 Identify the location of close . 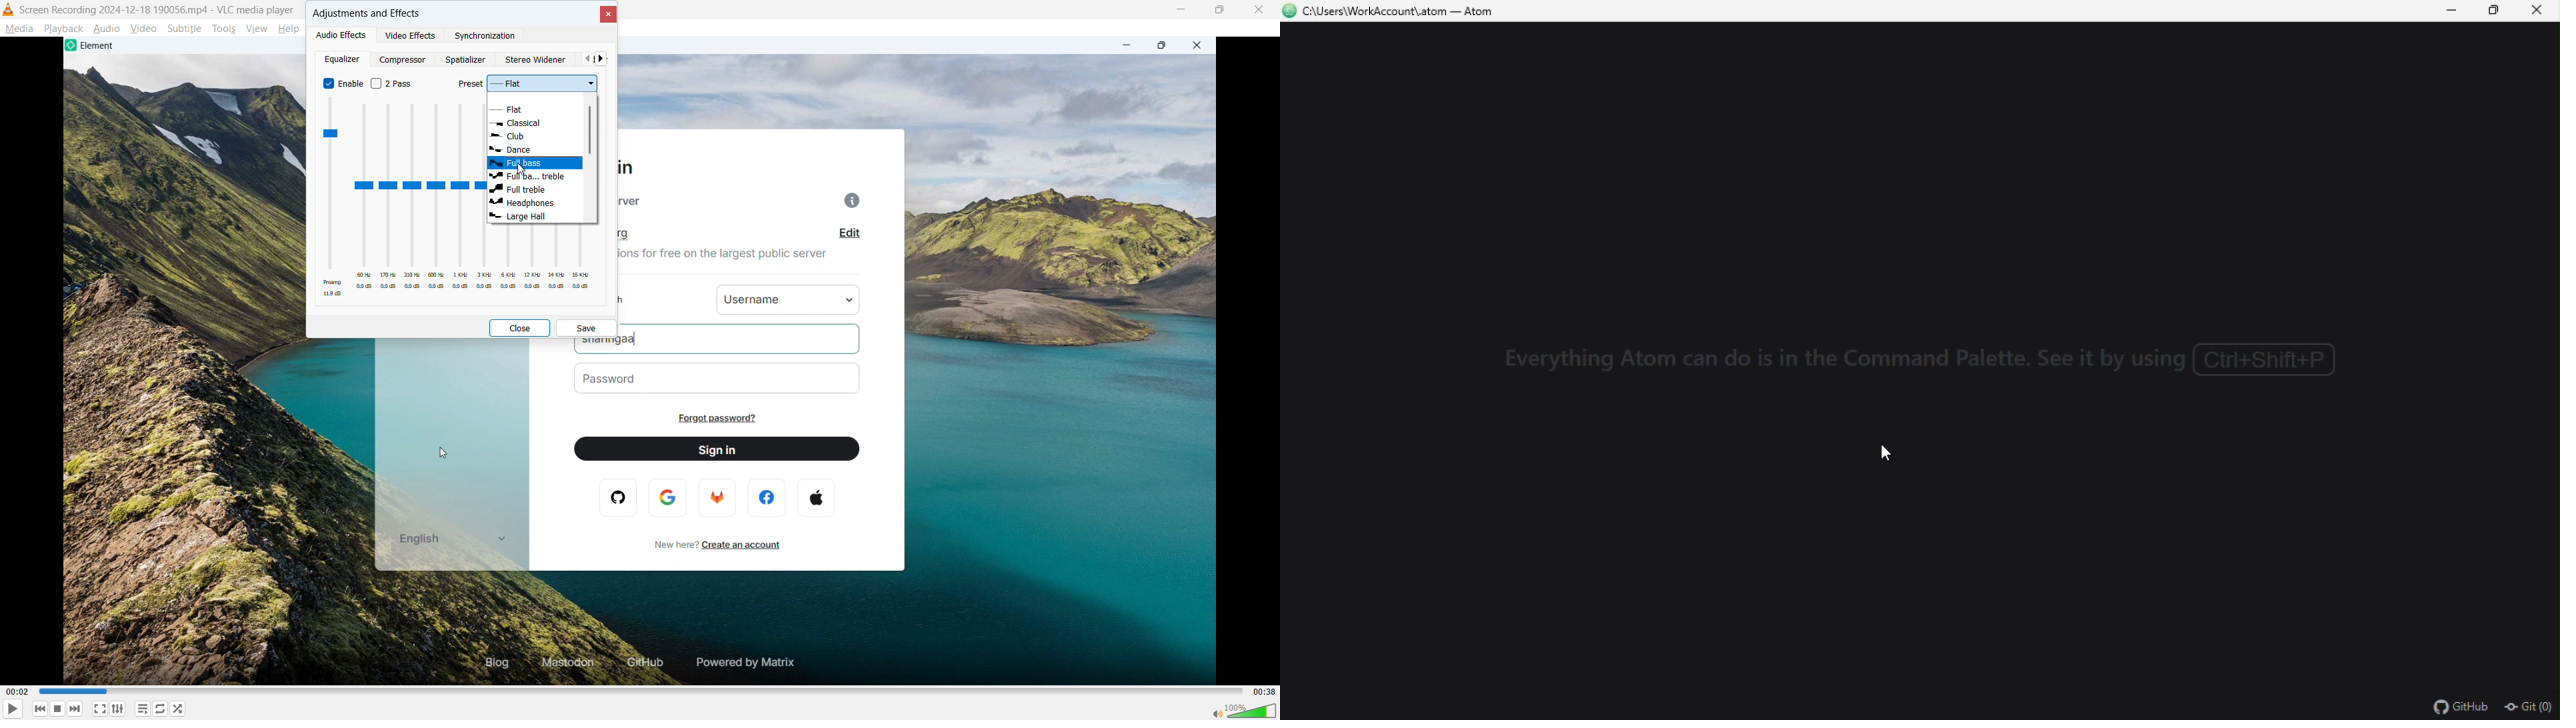
(1259, 10).